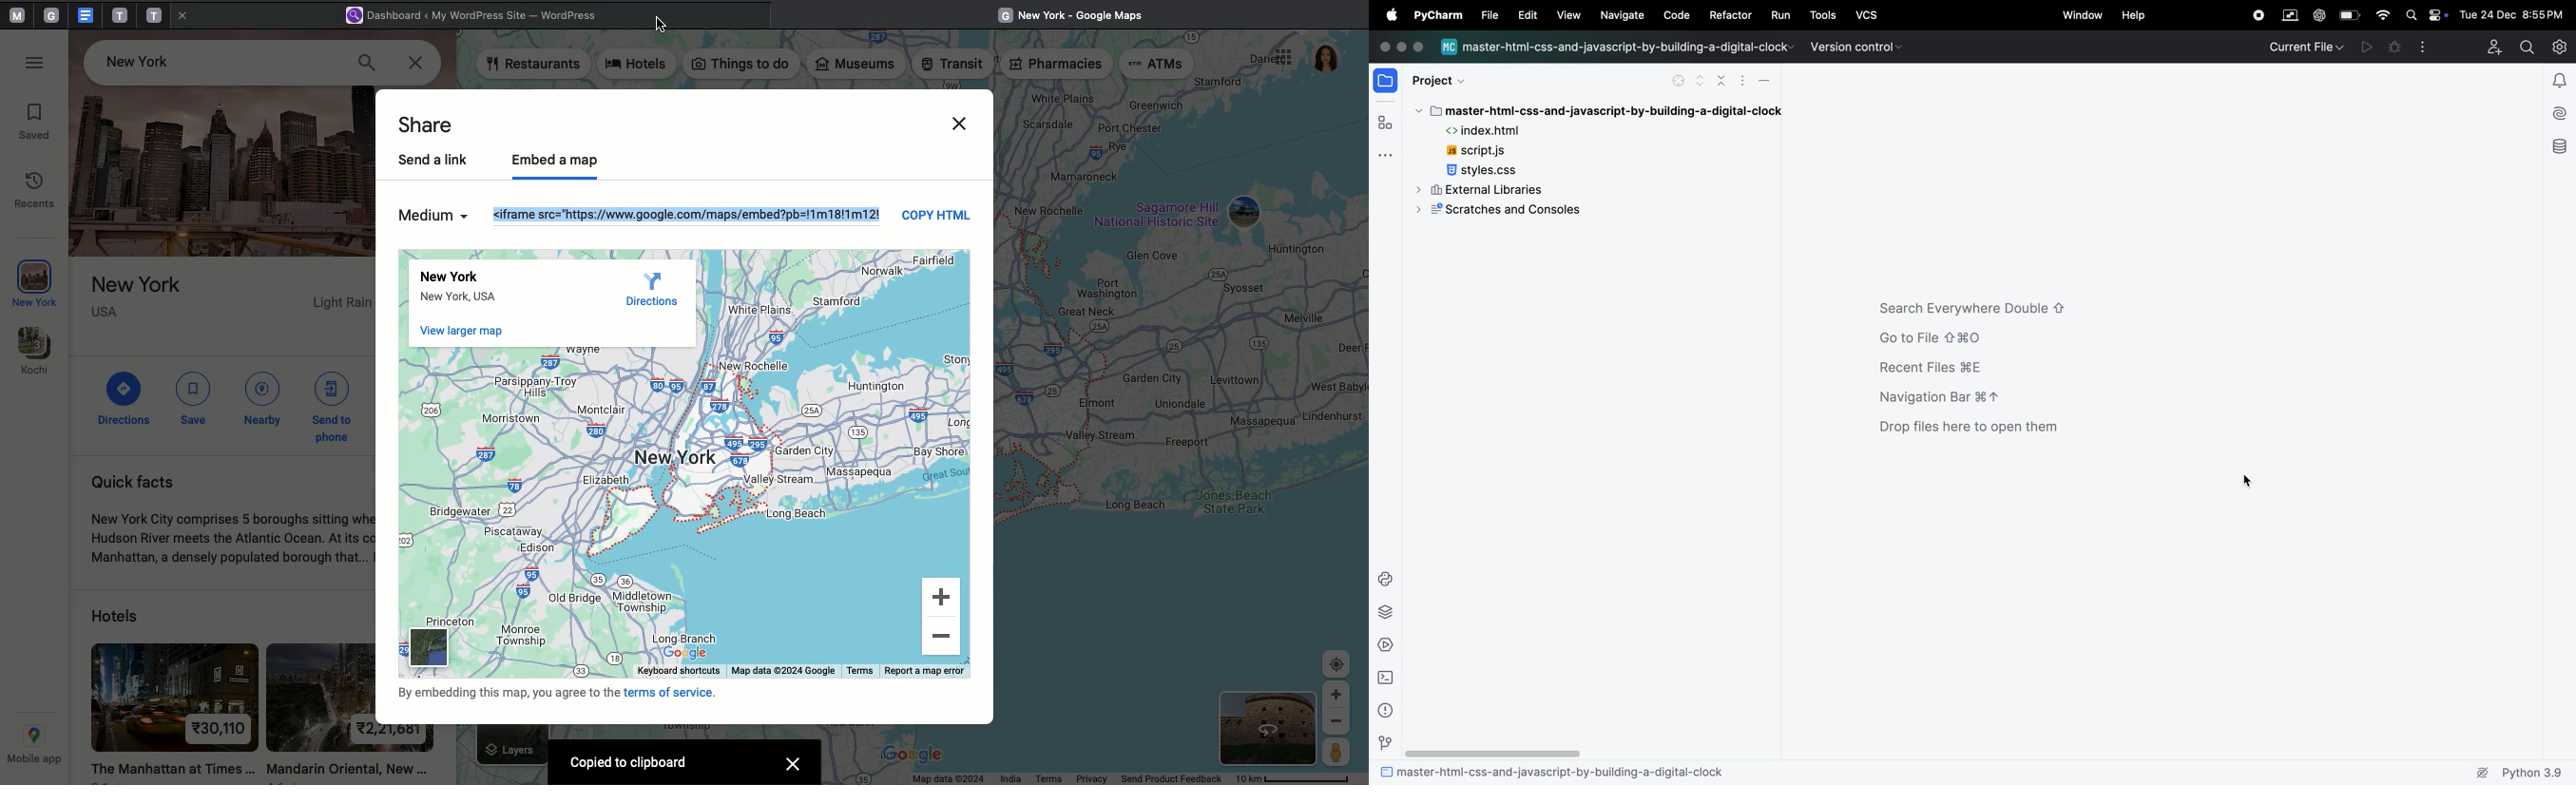 This screenshot has height=812, width=2576. I want to click on remove selected, so click(1723, 80).